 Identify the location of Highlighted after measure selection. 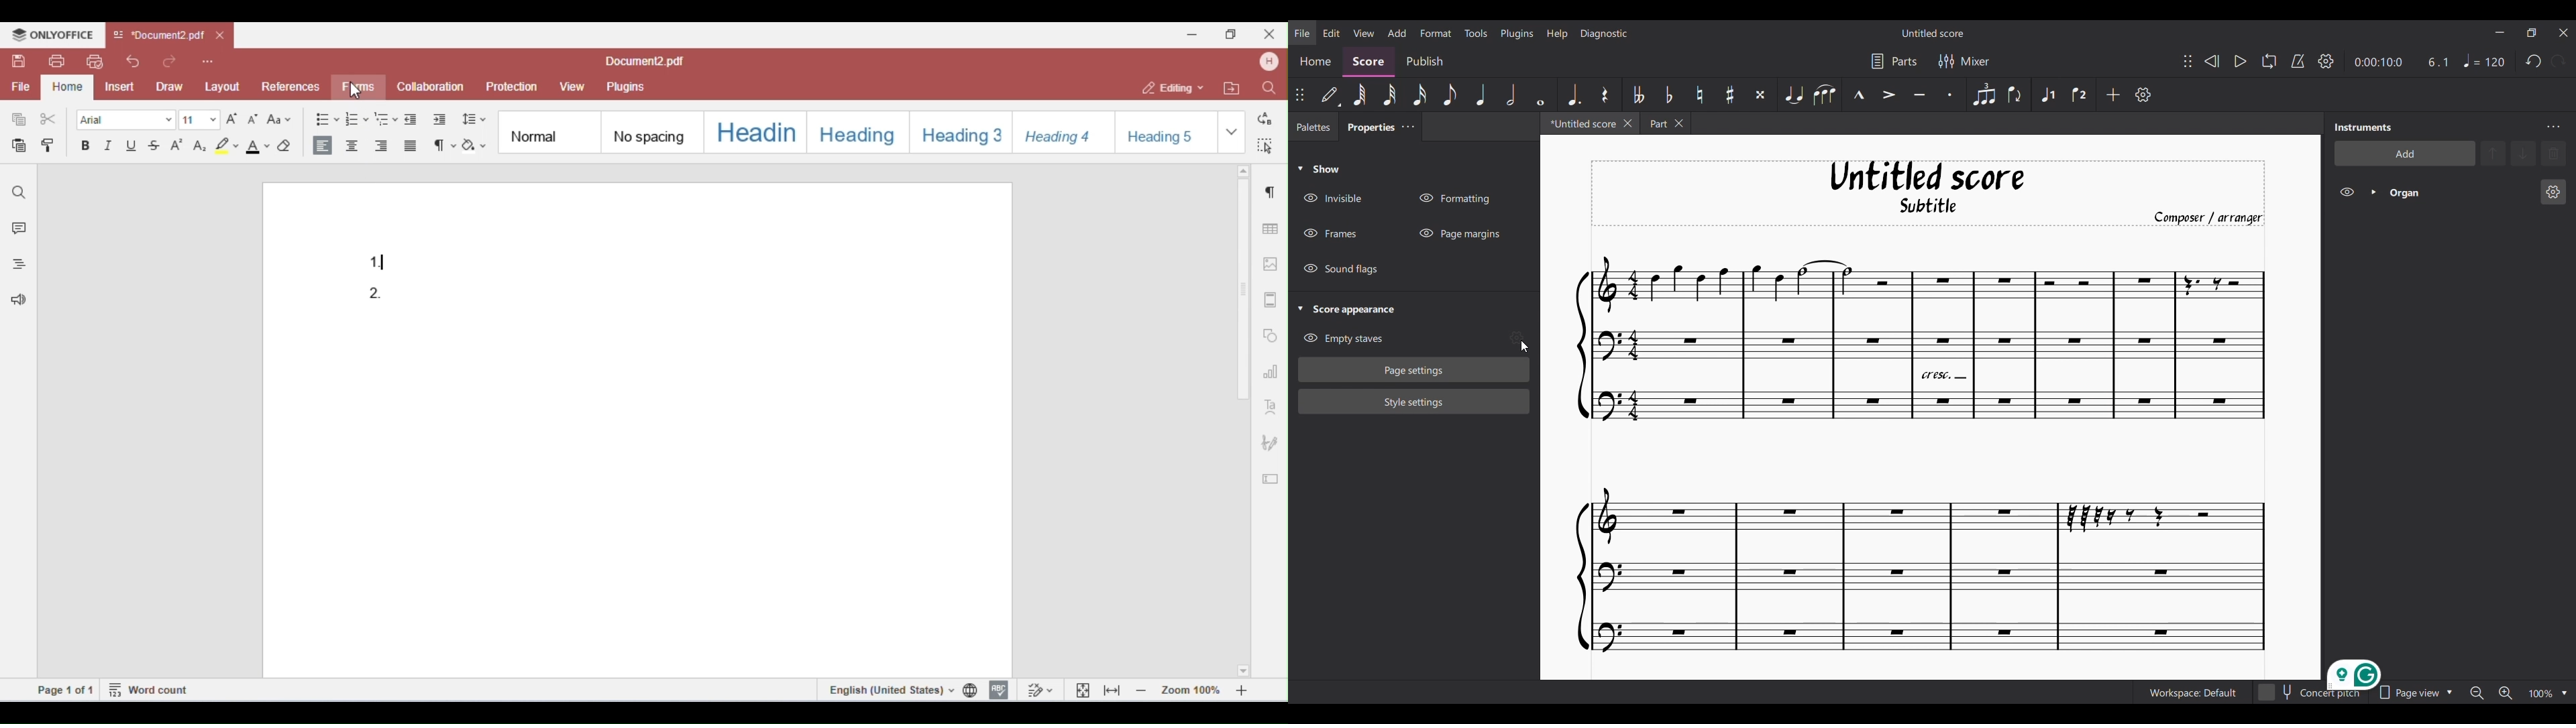
(2450, 192).